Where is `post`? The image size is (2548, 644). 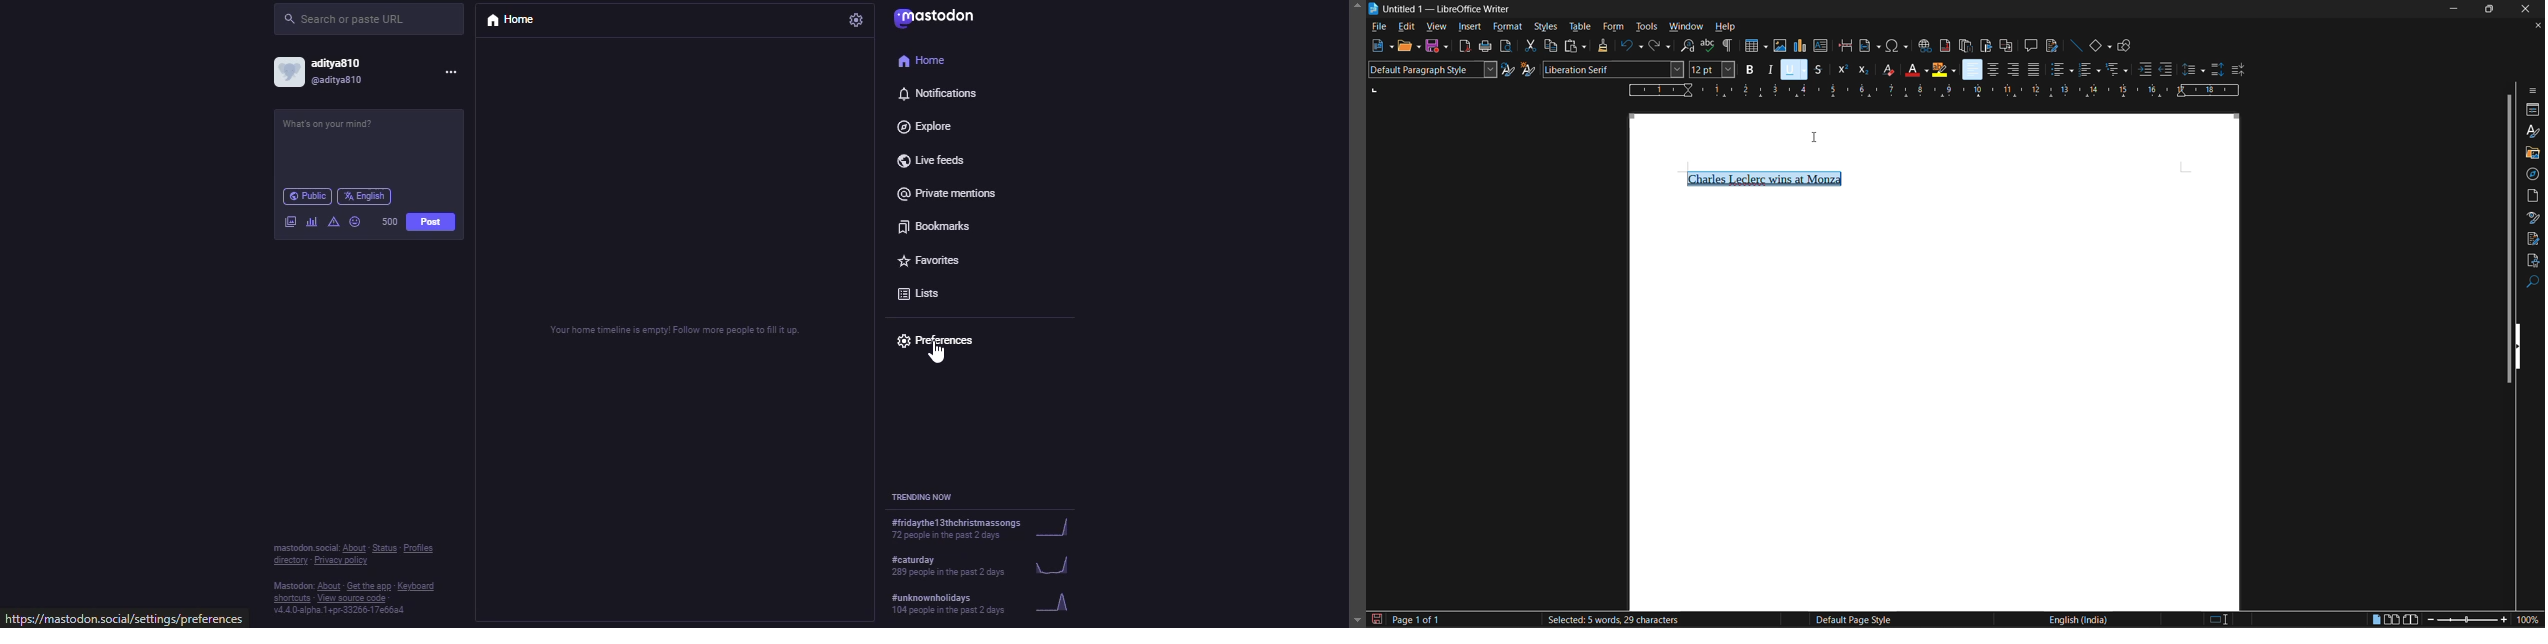
post is located at coordinates (433, 222).